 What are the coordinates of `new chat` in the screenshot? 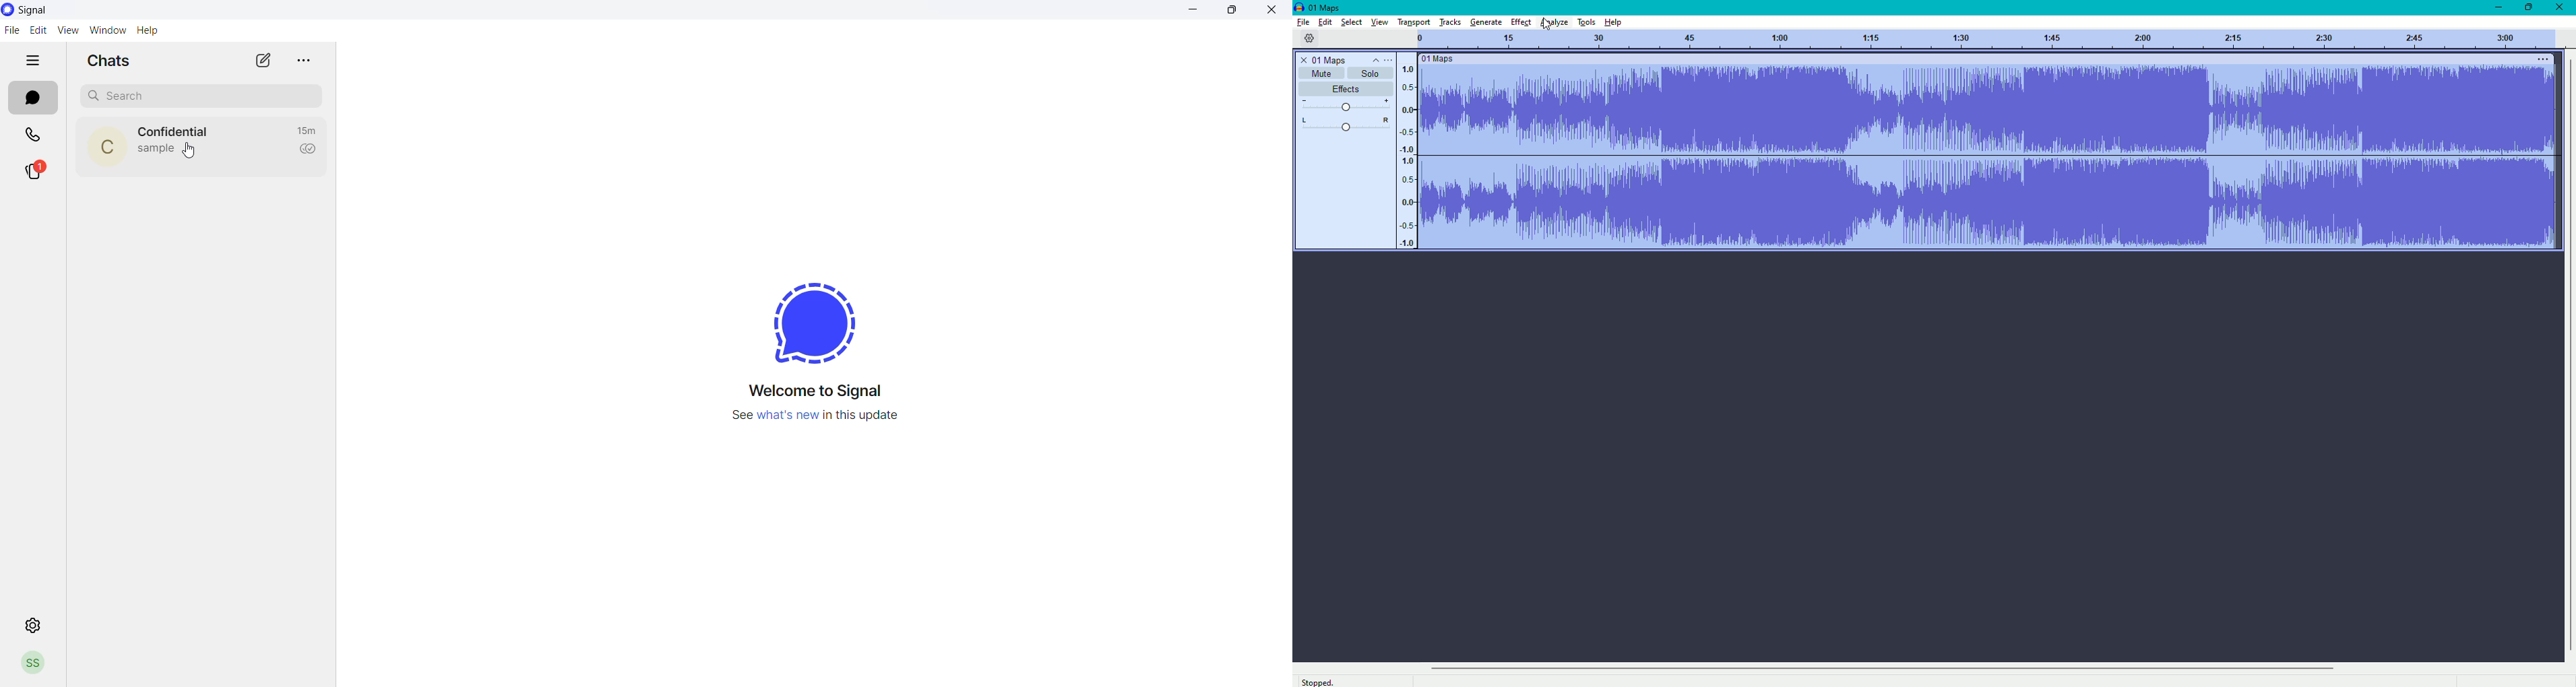 It's located at (262, 62).